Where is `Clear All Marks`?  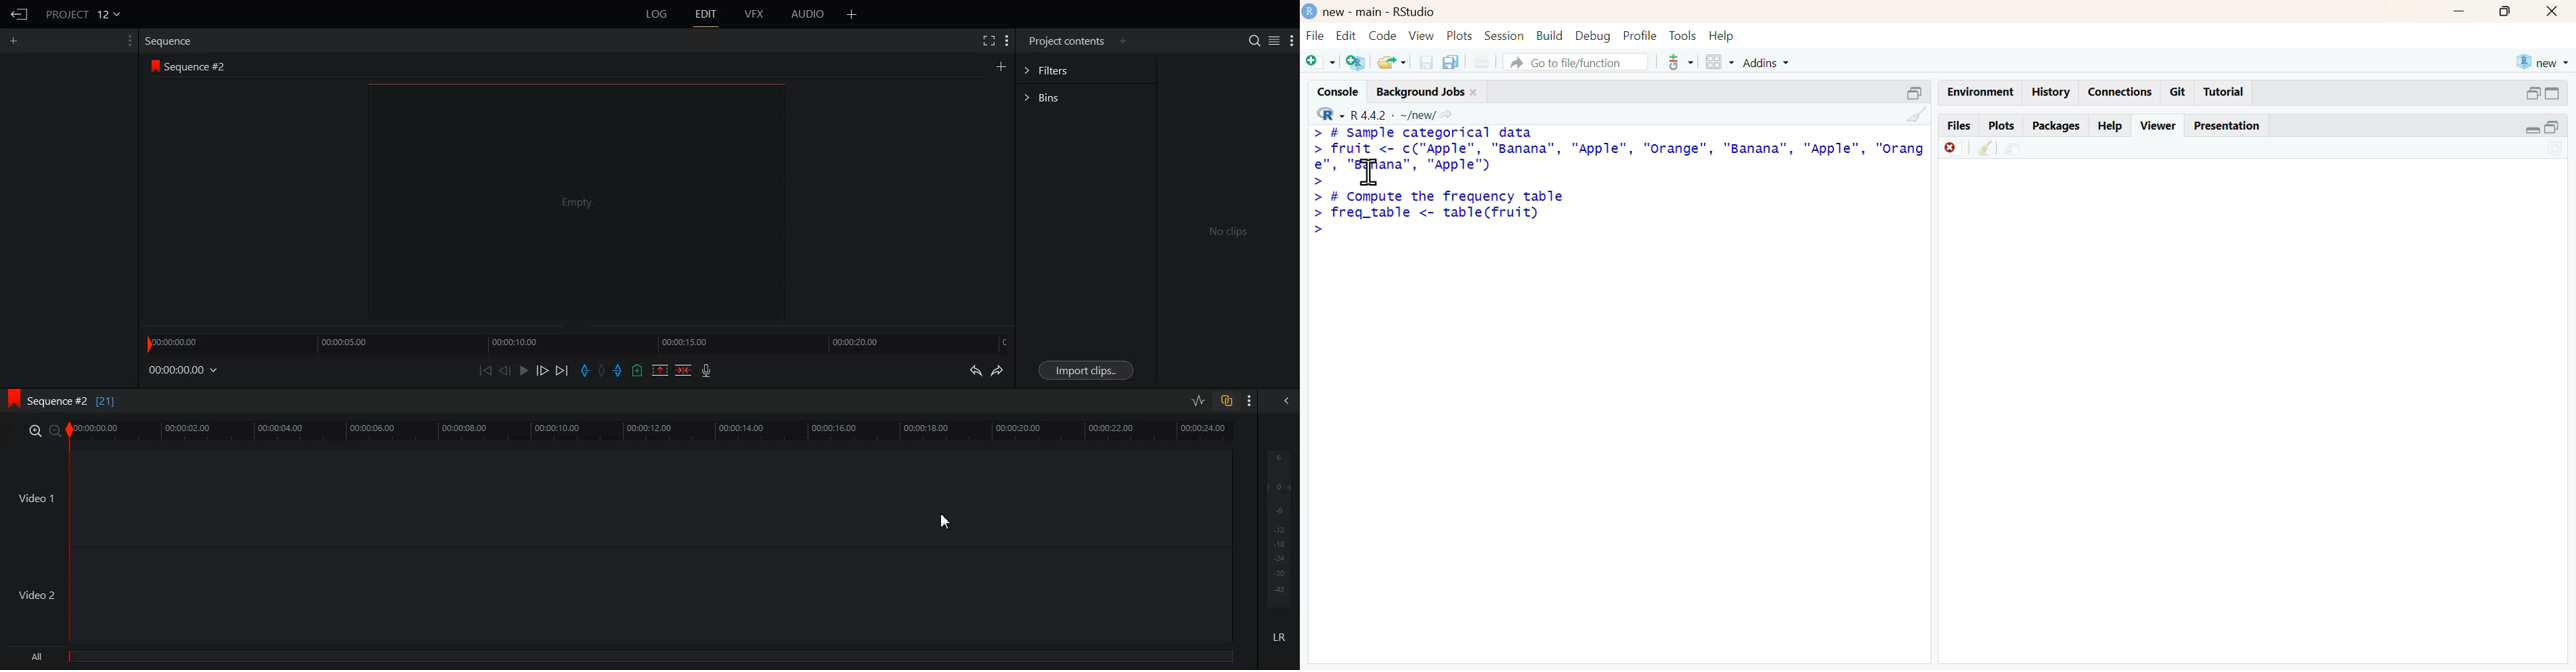 Clear All Marks is located at coordinates (601, 370).